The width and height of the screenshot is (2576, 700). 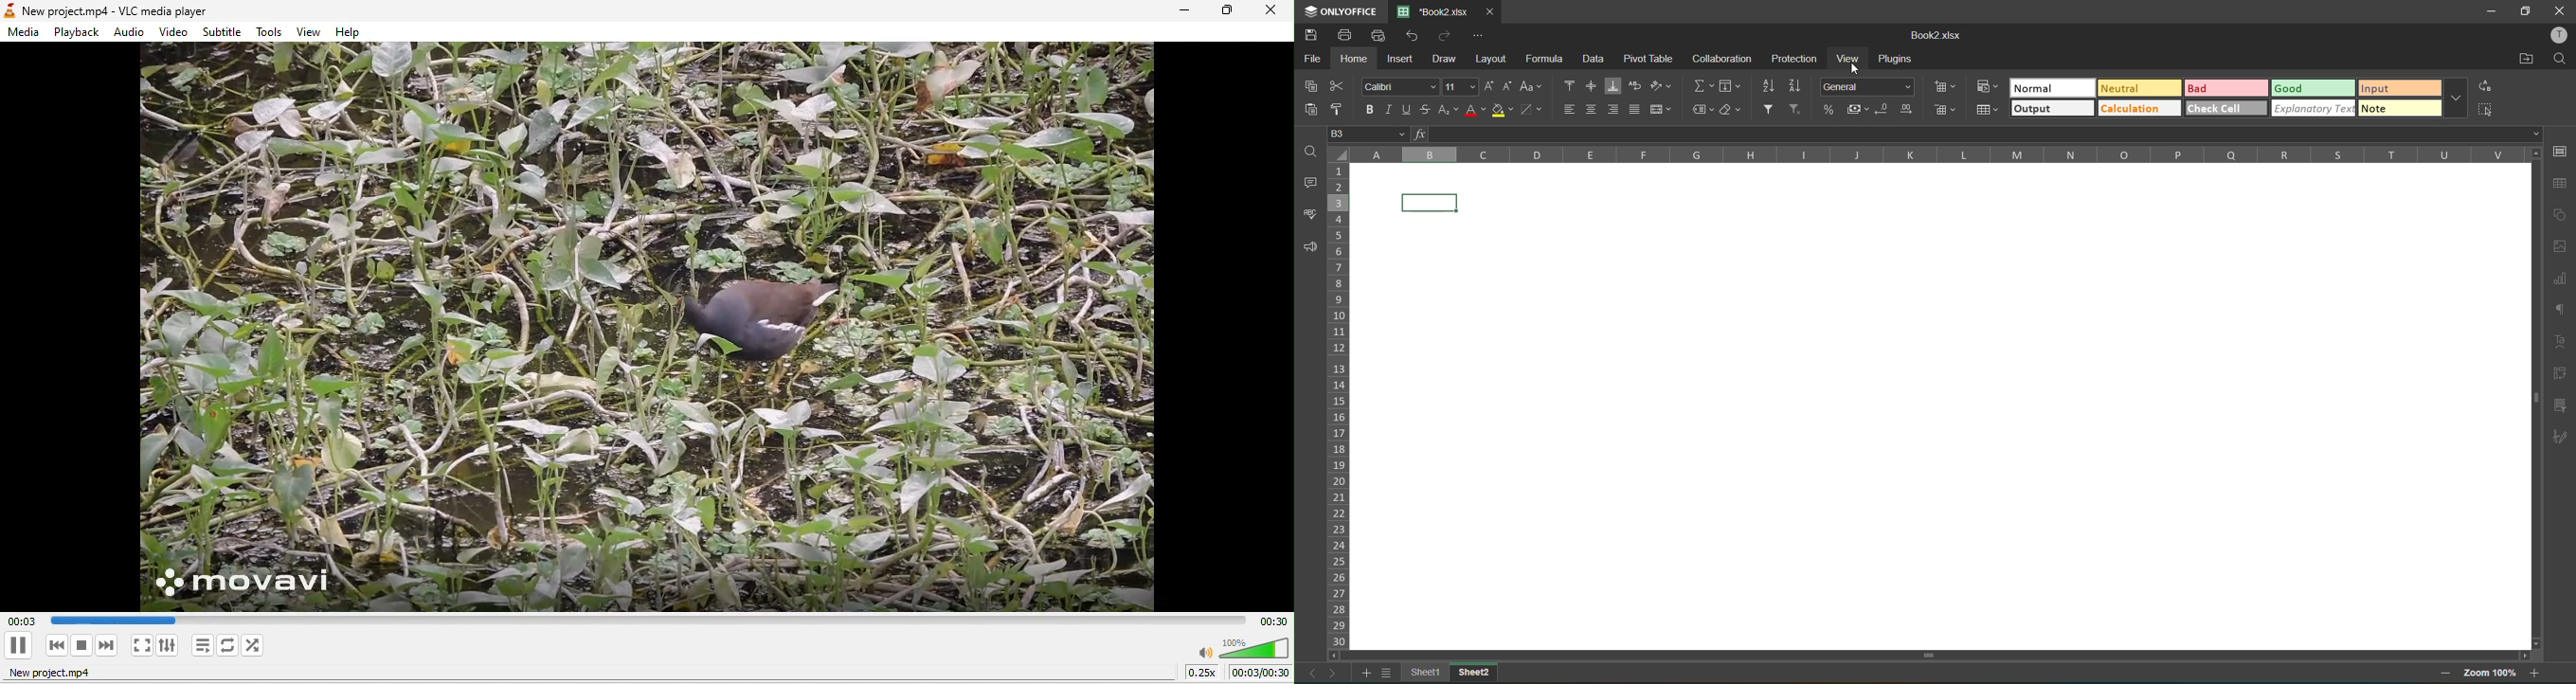 I want to click on collaboration, so click(x=1722, y=58).